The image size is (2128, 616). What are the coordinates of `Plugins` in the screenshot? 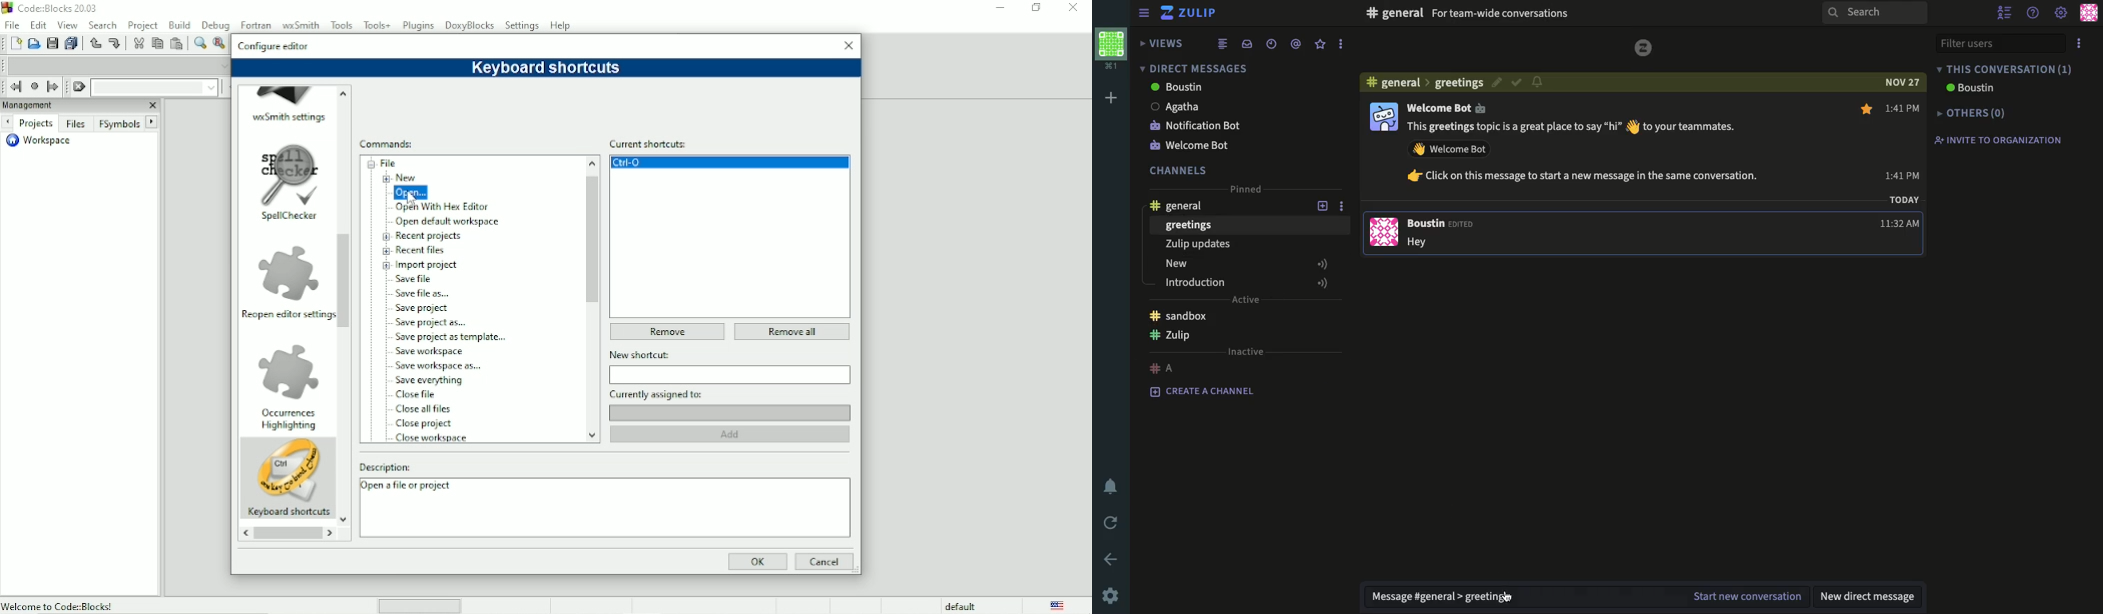 It's located at (420, 25).